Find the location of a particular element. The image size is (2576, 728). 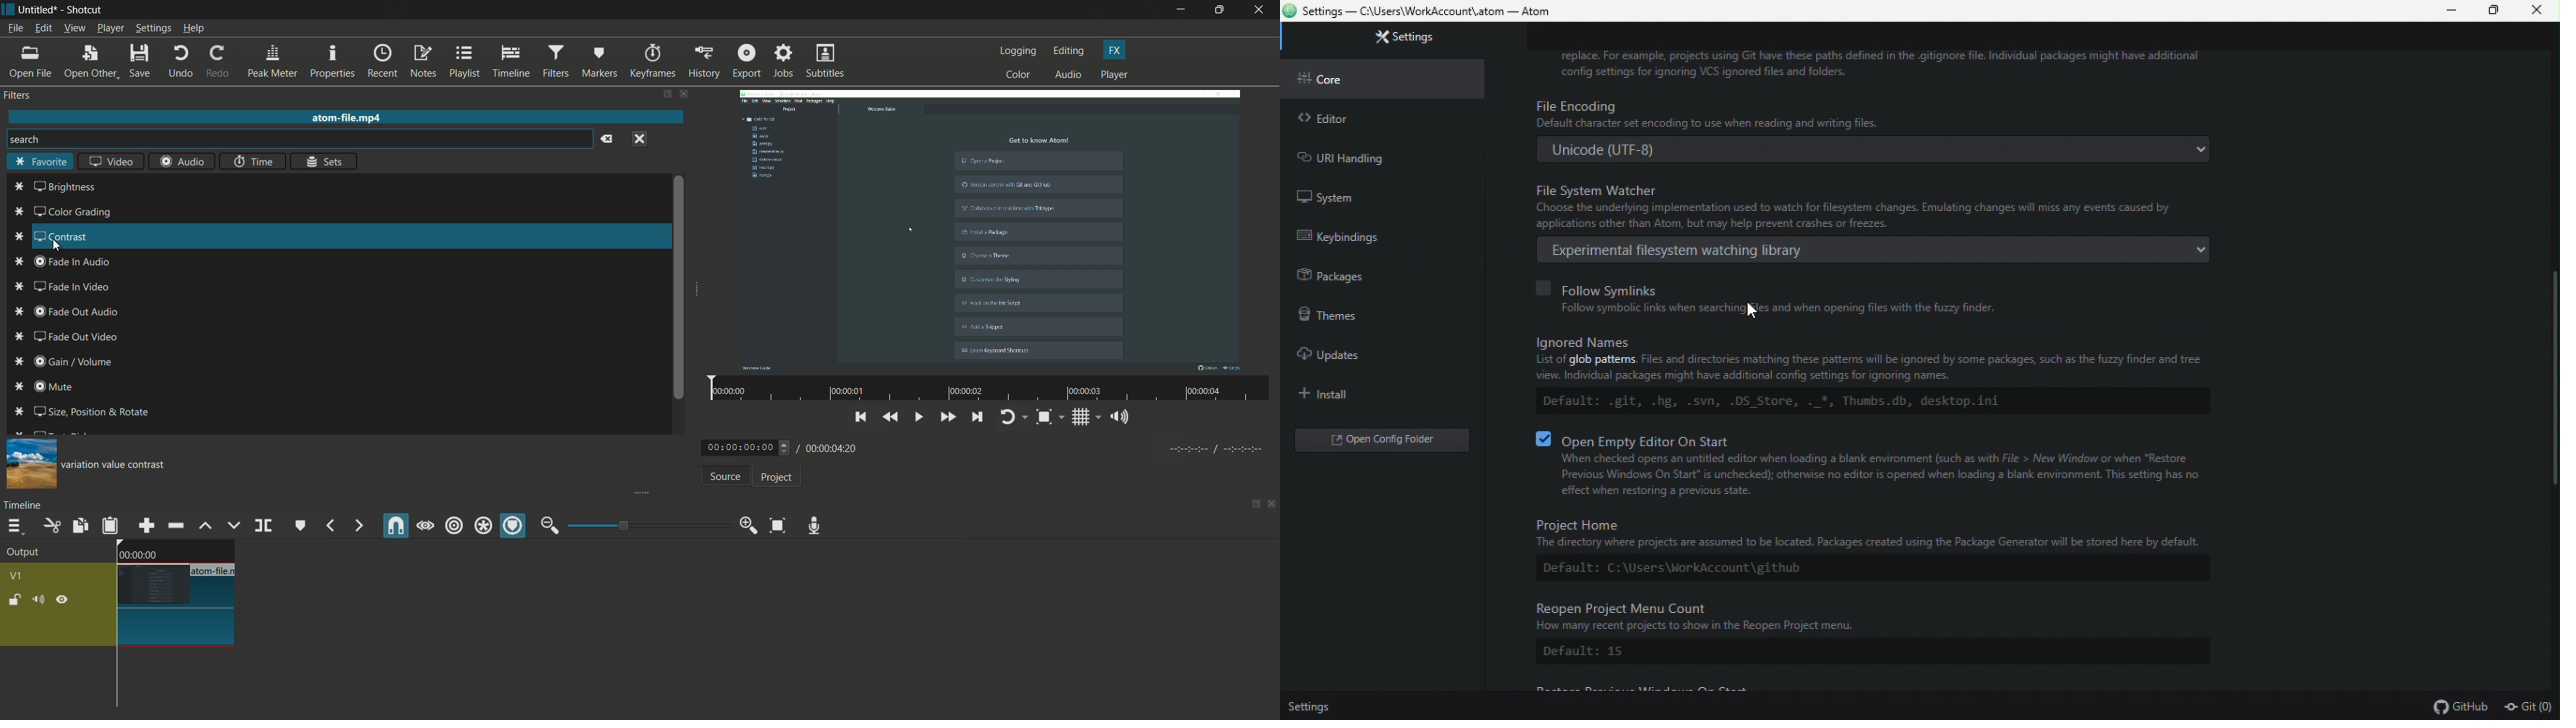

zoom out is located at coordinates (549, 525).